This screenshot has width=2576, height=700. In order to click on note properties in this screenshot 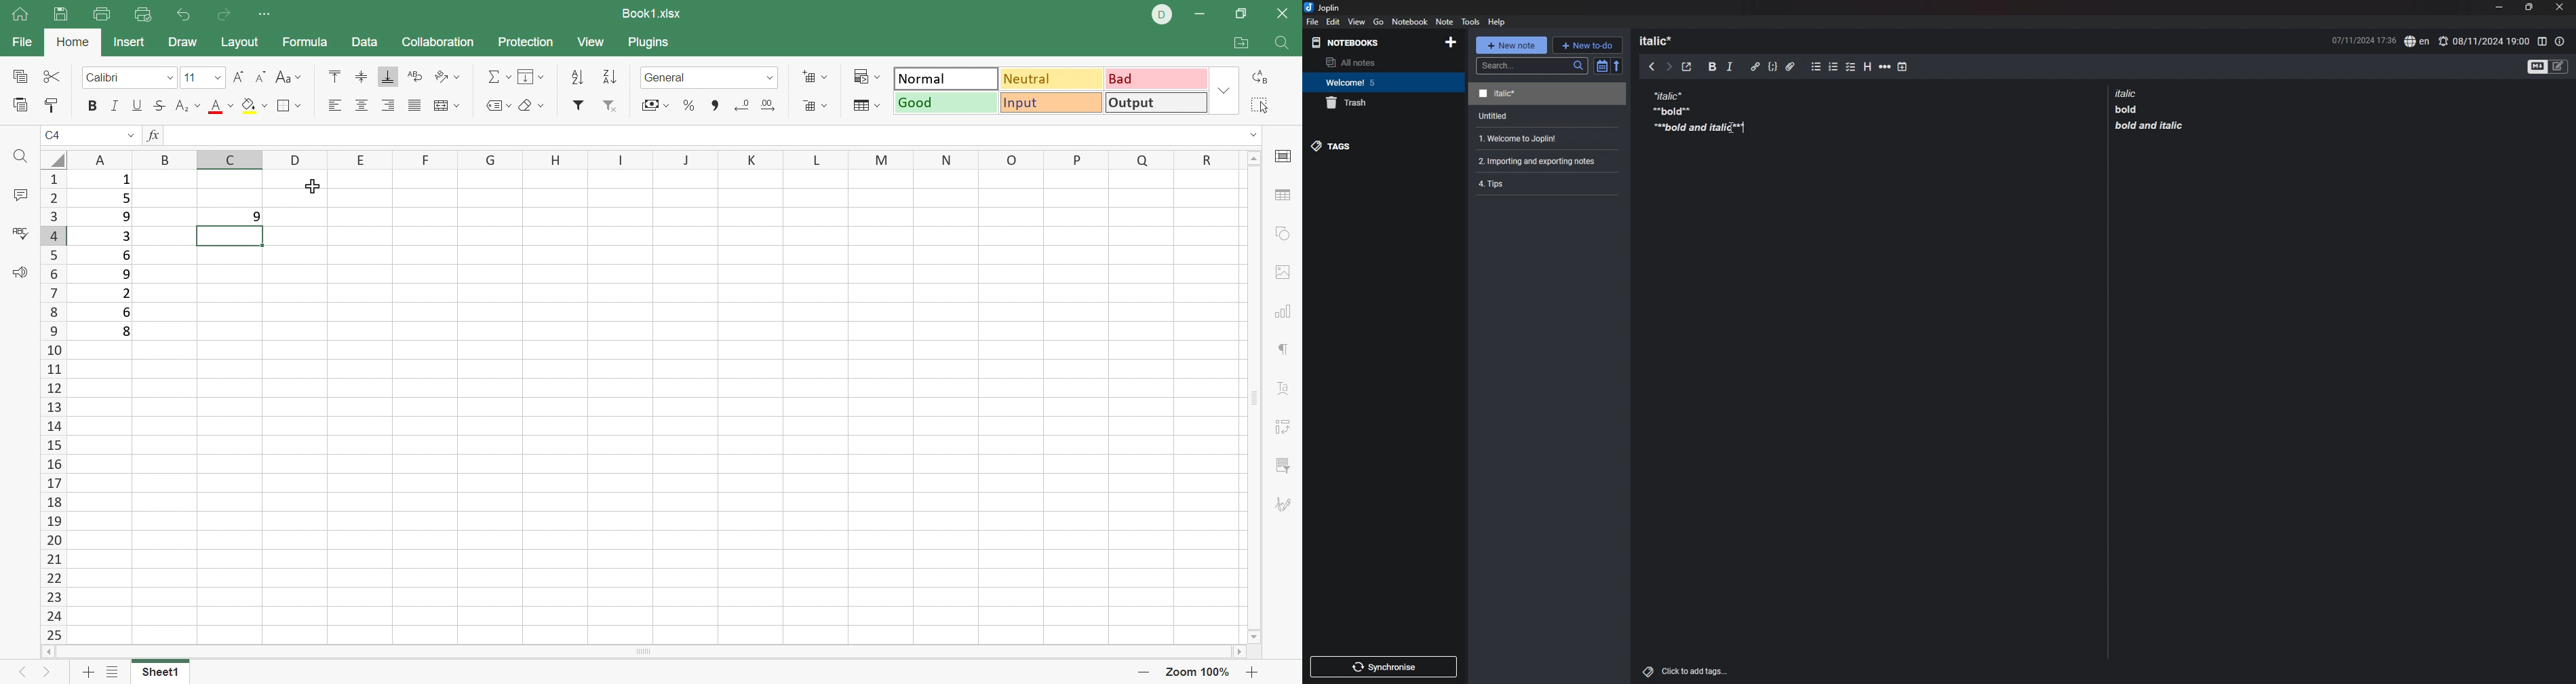, I will do `click(2561, 41)`.